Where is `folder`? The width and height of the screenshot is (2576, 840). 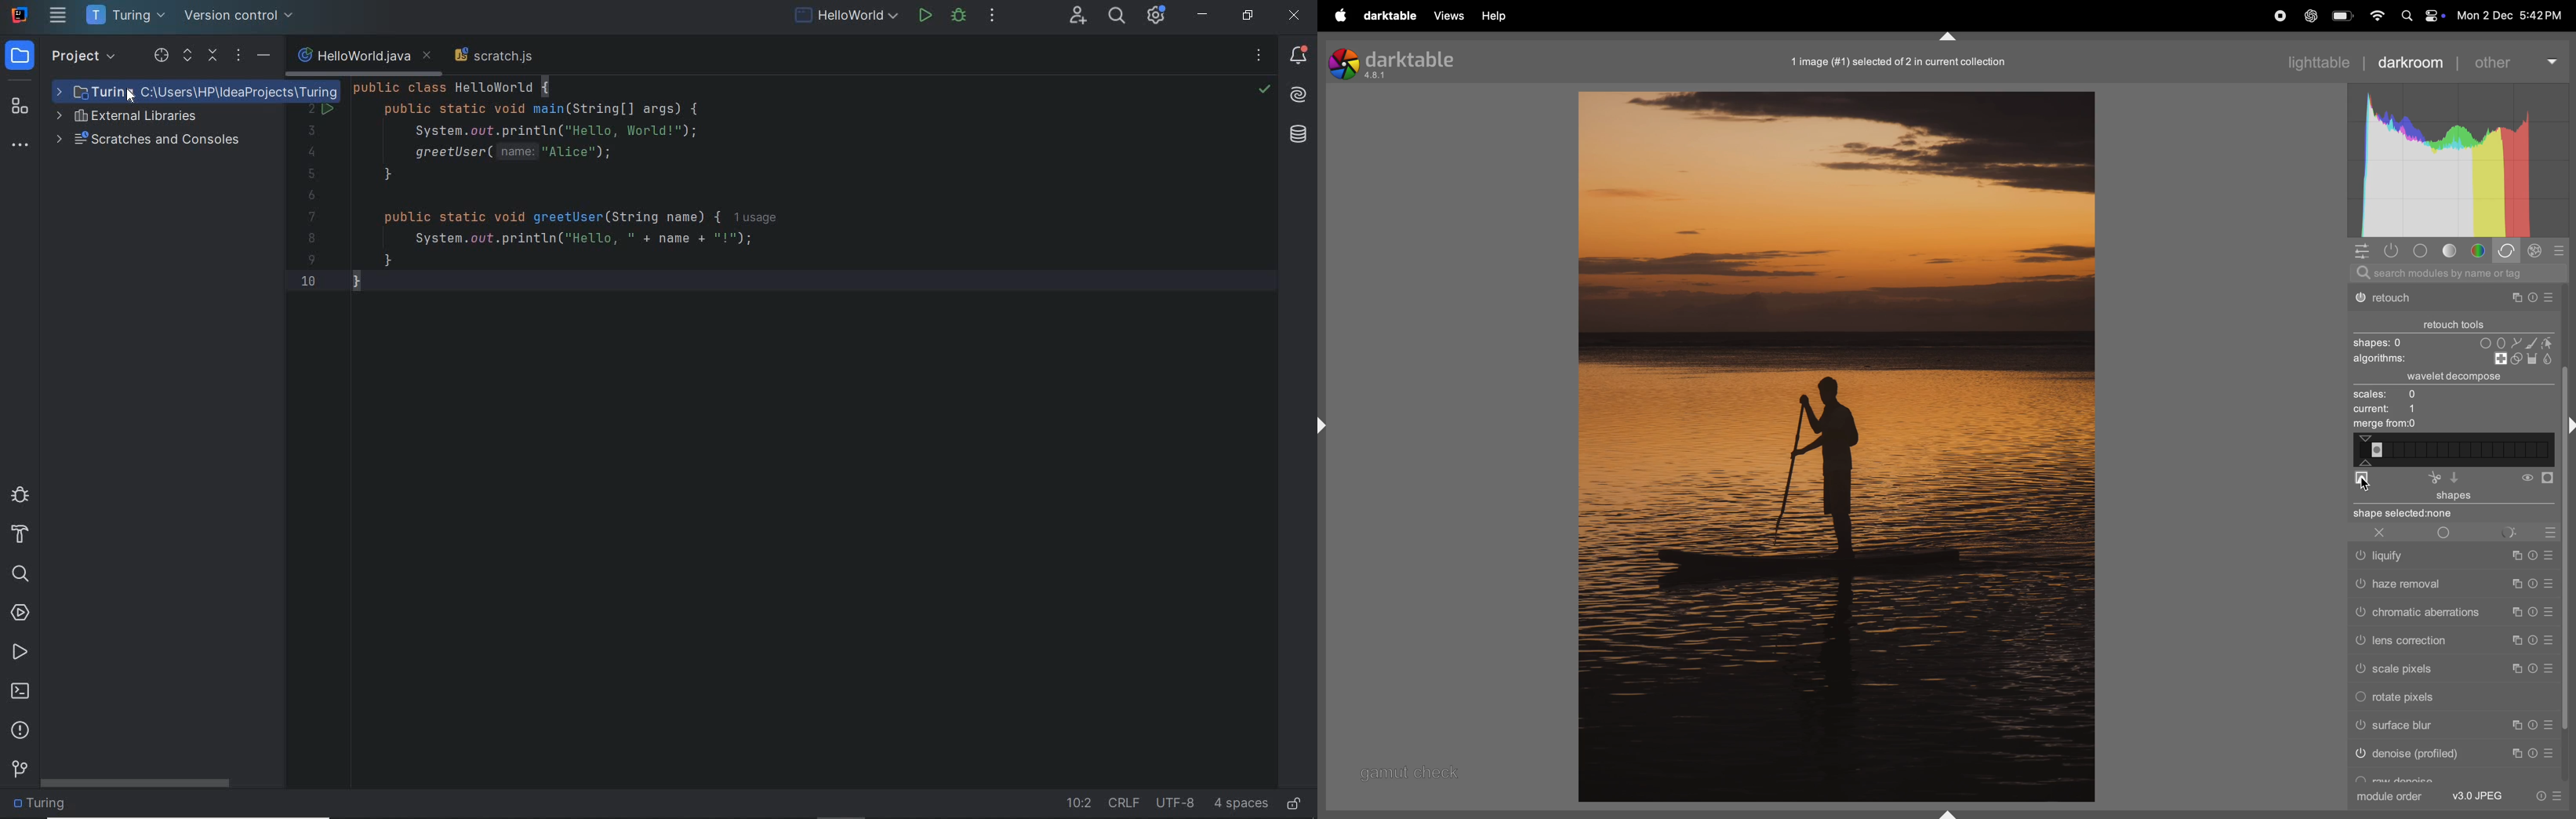
folder is located at coordinates (47, 805).